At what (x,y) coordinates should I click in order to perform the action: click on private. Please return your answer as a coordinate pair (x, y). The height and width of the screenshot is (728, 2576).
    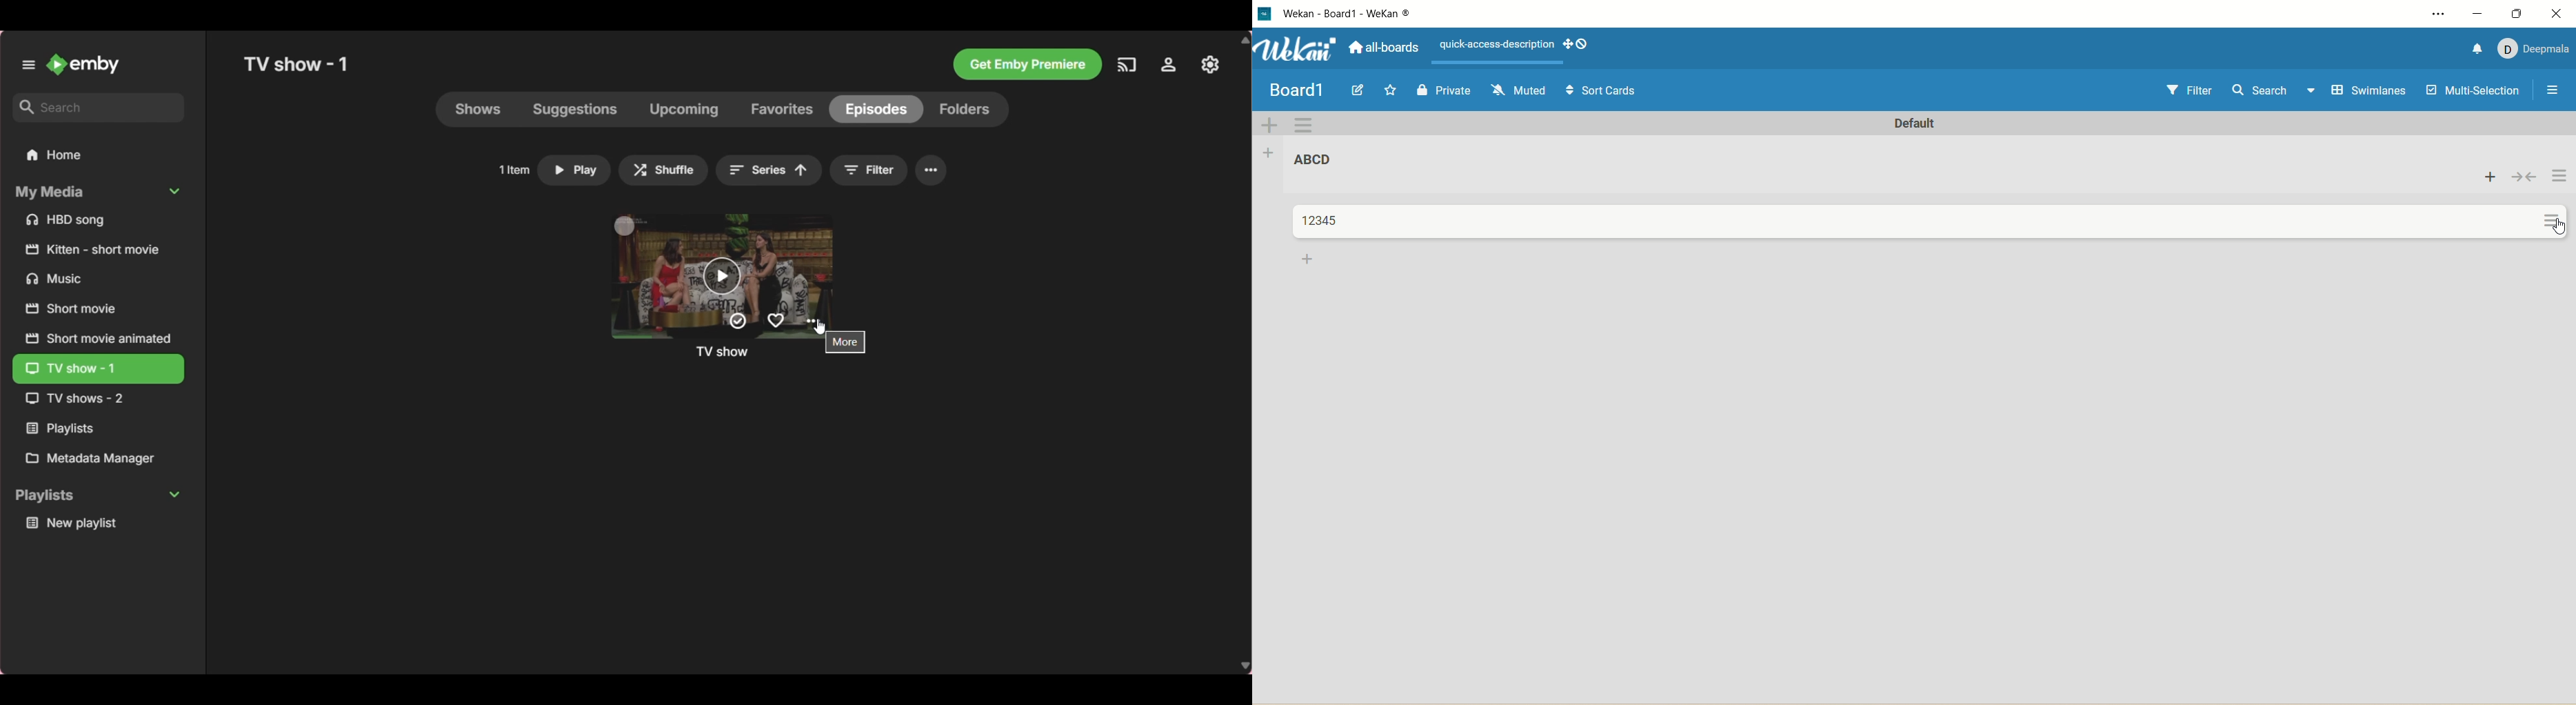
    Looking at the image, I should click on (1442, 92).